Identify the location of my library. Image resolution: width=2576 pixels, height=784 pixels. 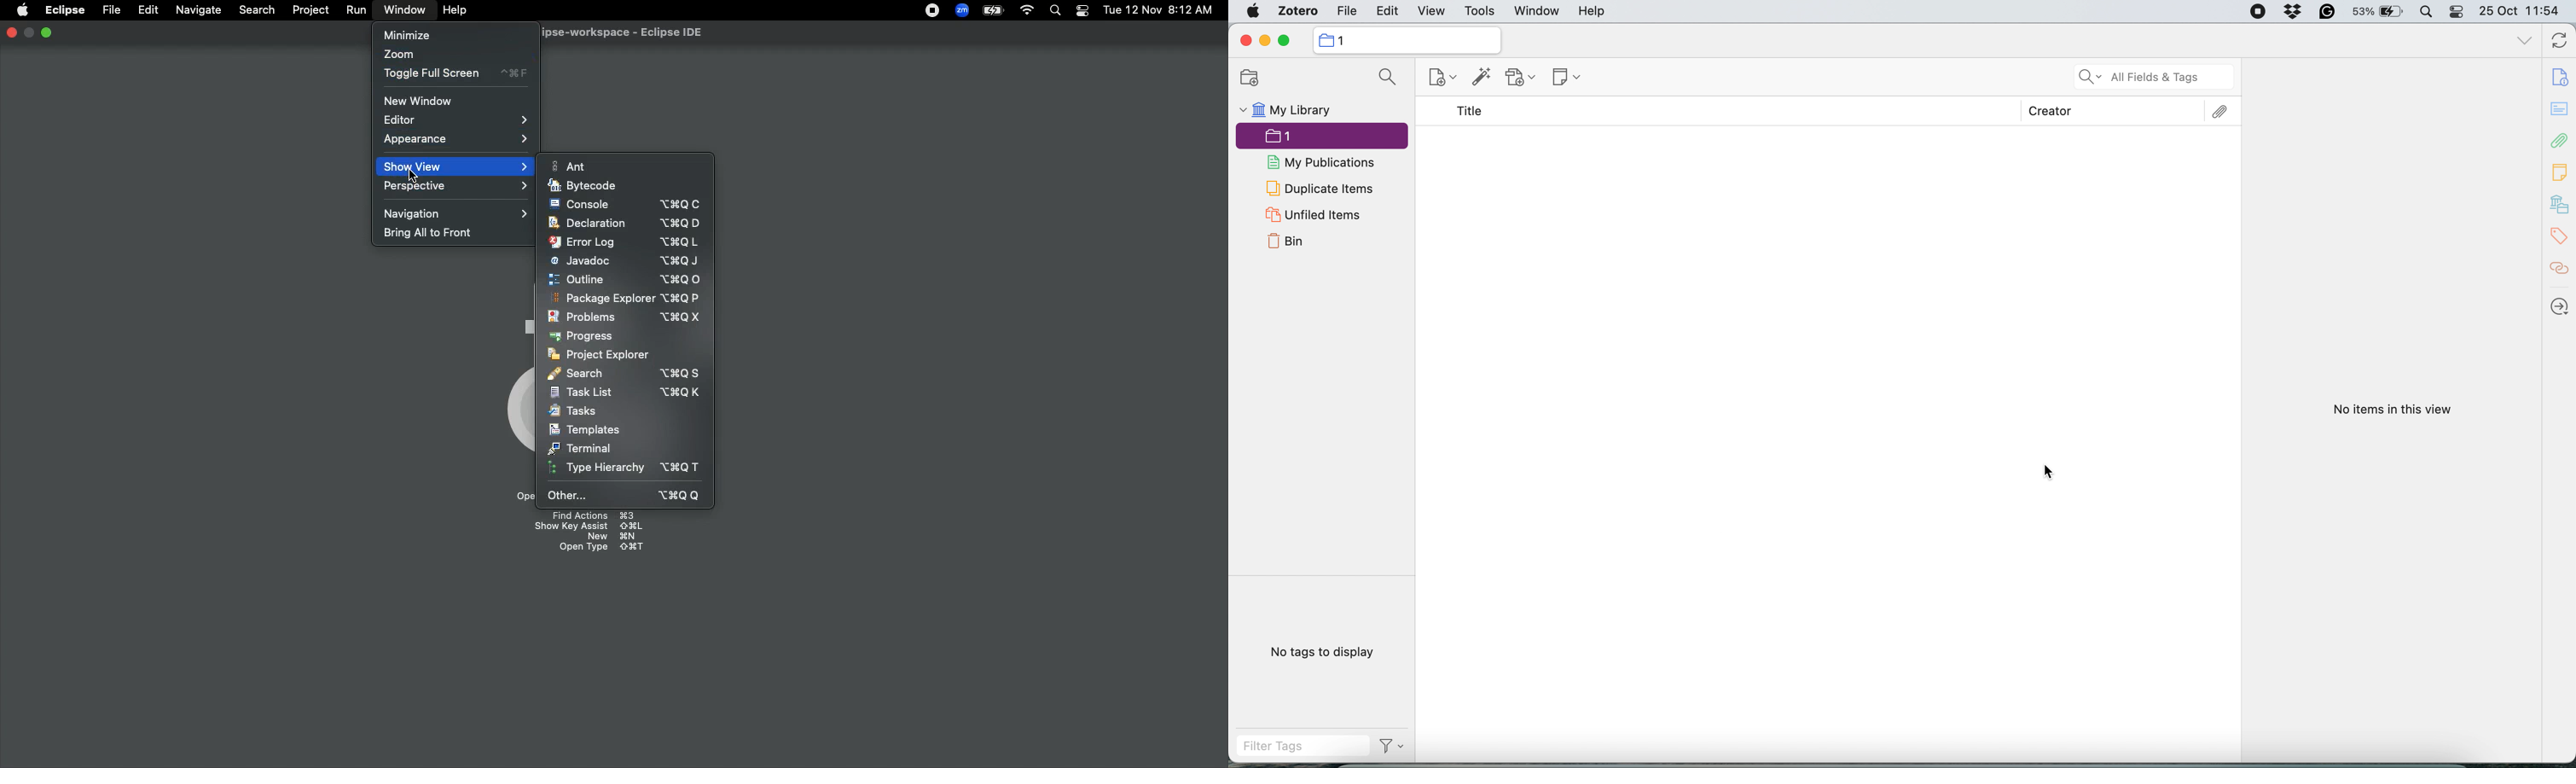
(1320, 109).